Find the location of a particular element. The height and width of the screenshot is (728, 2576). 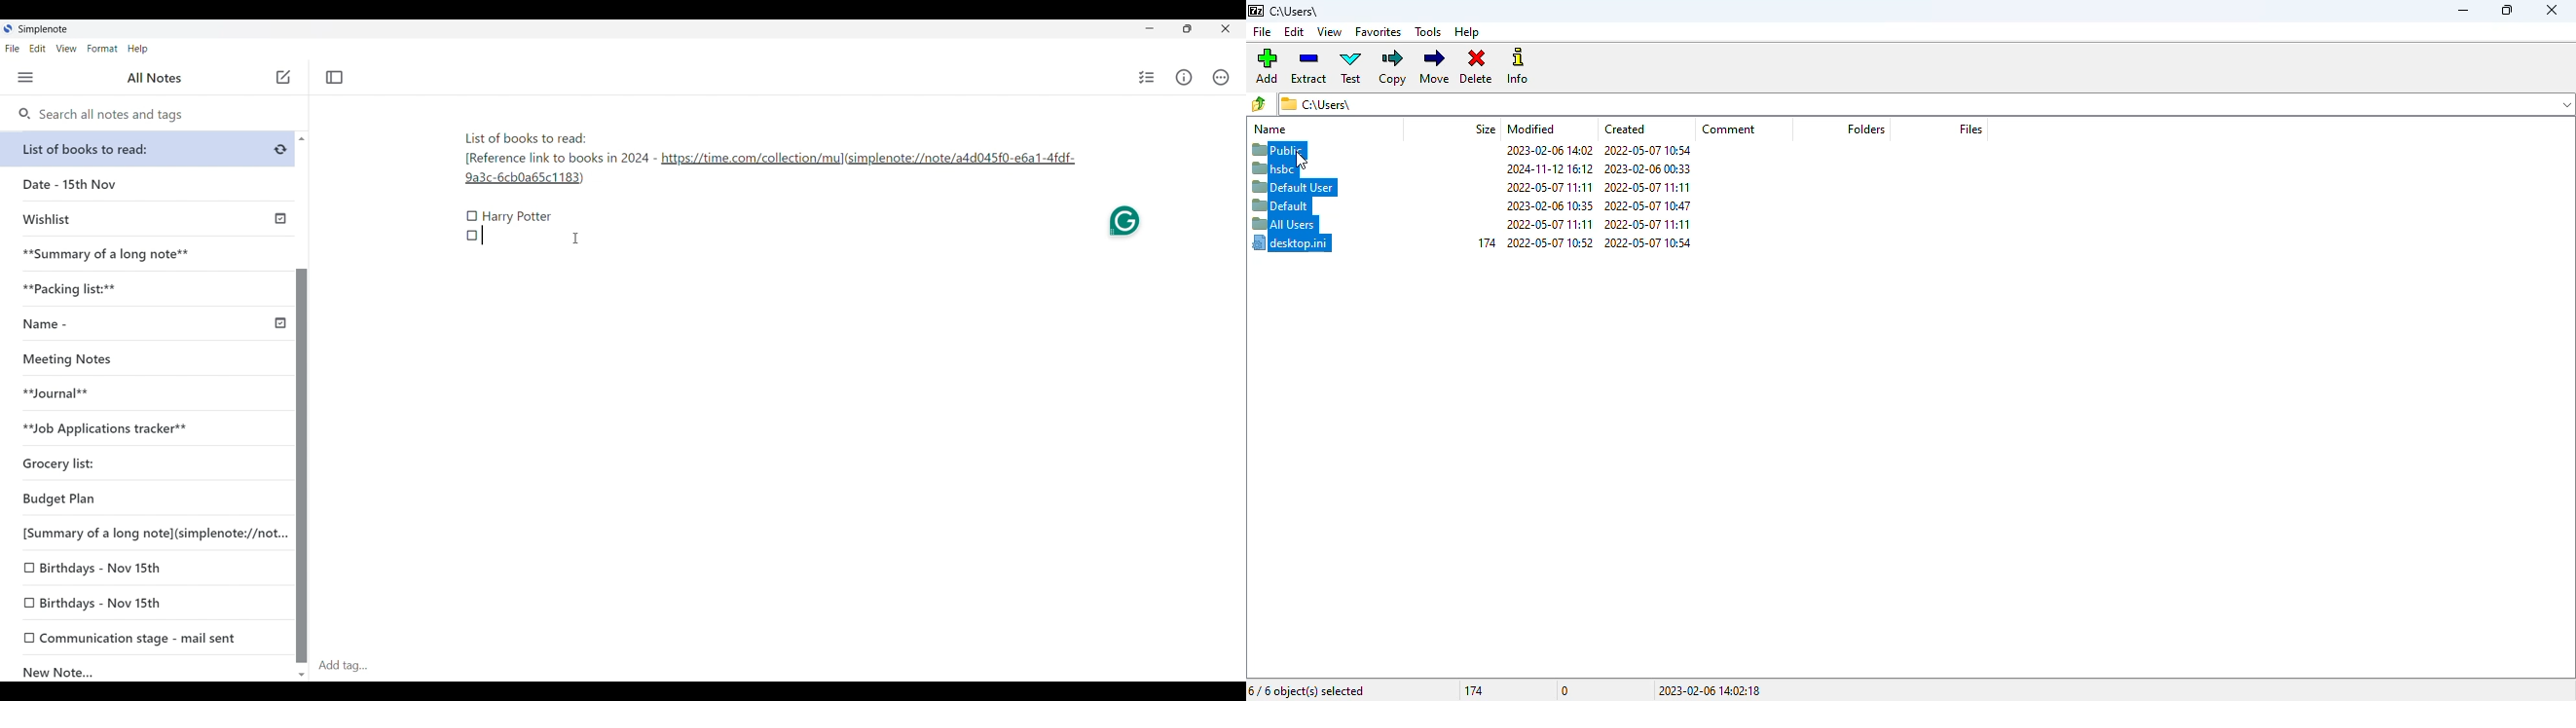

List of books to read:
[Reference link to books in 2024 - https://time com/collection/mu](simplenote://note/a4d045f0-e6a1-4fdf-
9a3c-6¢b0ab5¢1183) is located at coordinates (770, 159).